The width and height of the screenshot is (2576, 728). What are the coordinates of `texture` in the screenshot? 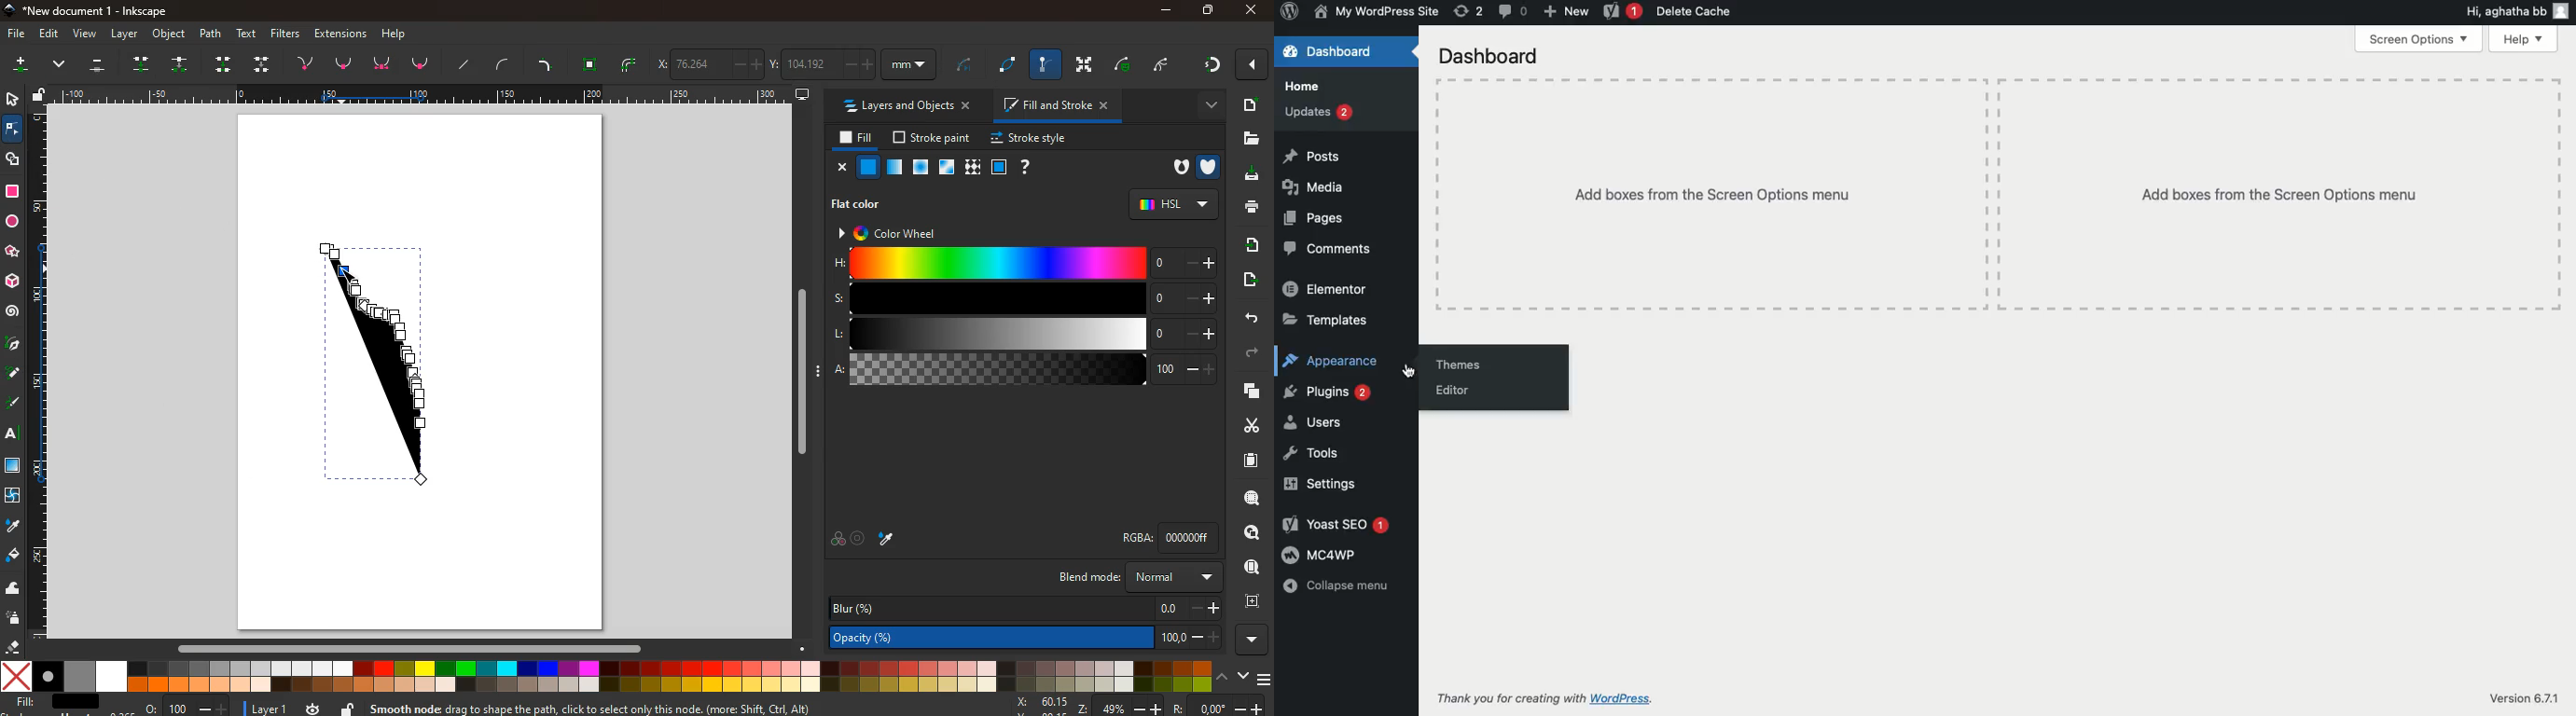 It's located at (13, 465).